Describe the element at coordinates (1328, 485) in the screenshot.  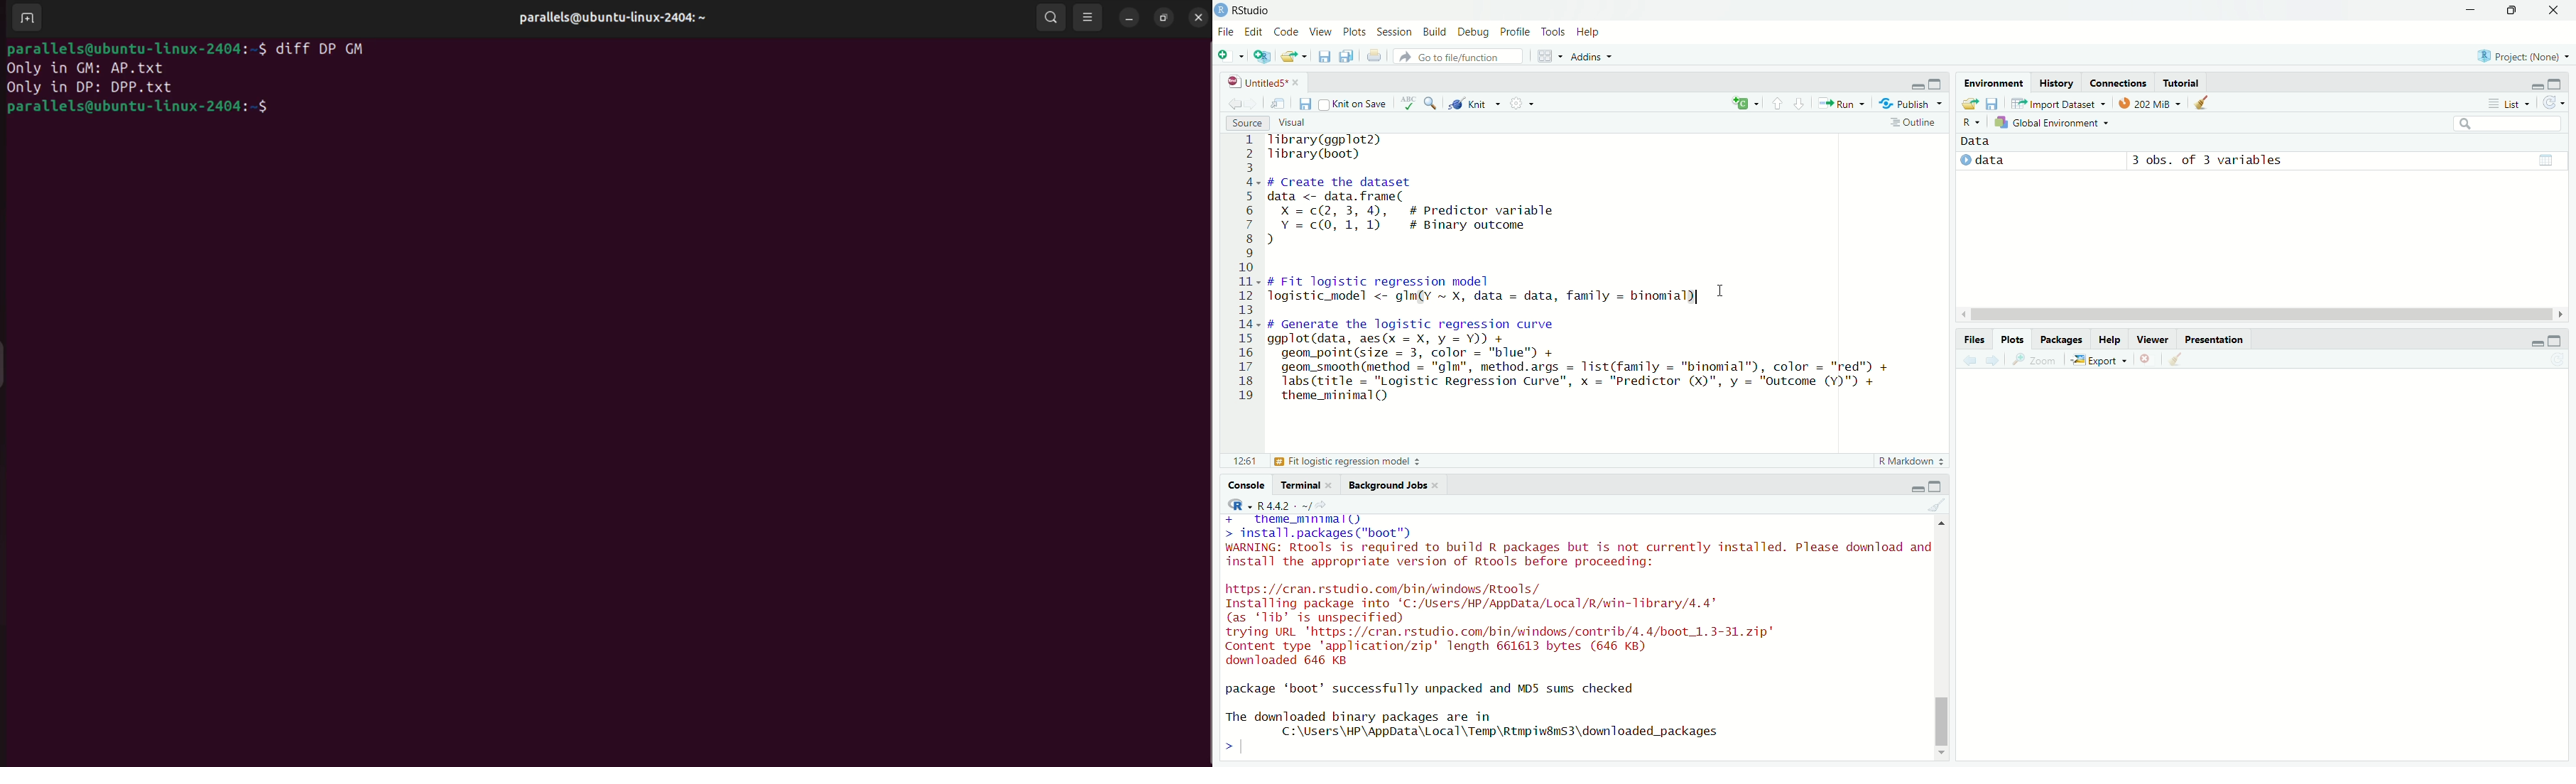
I see `close` at that location.